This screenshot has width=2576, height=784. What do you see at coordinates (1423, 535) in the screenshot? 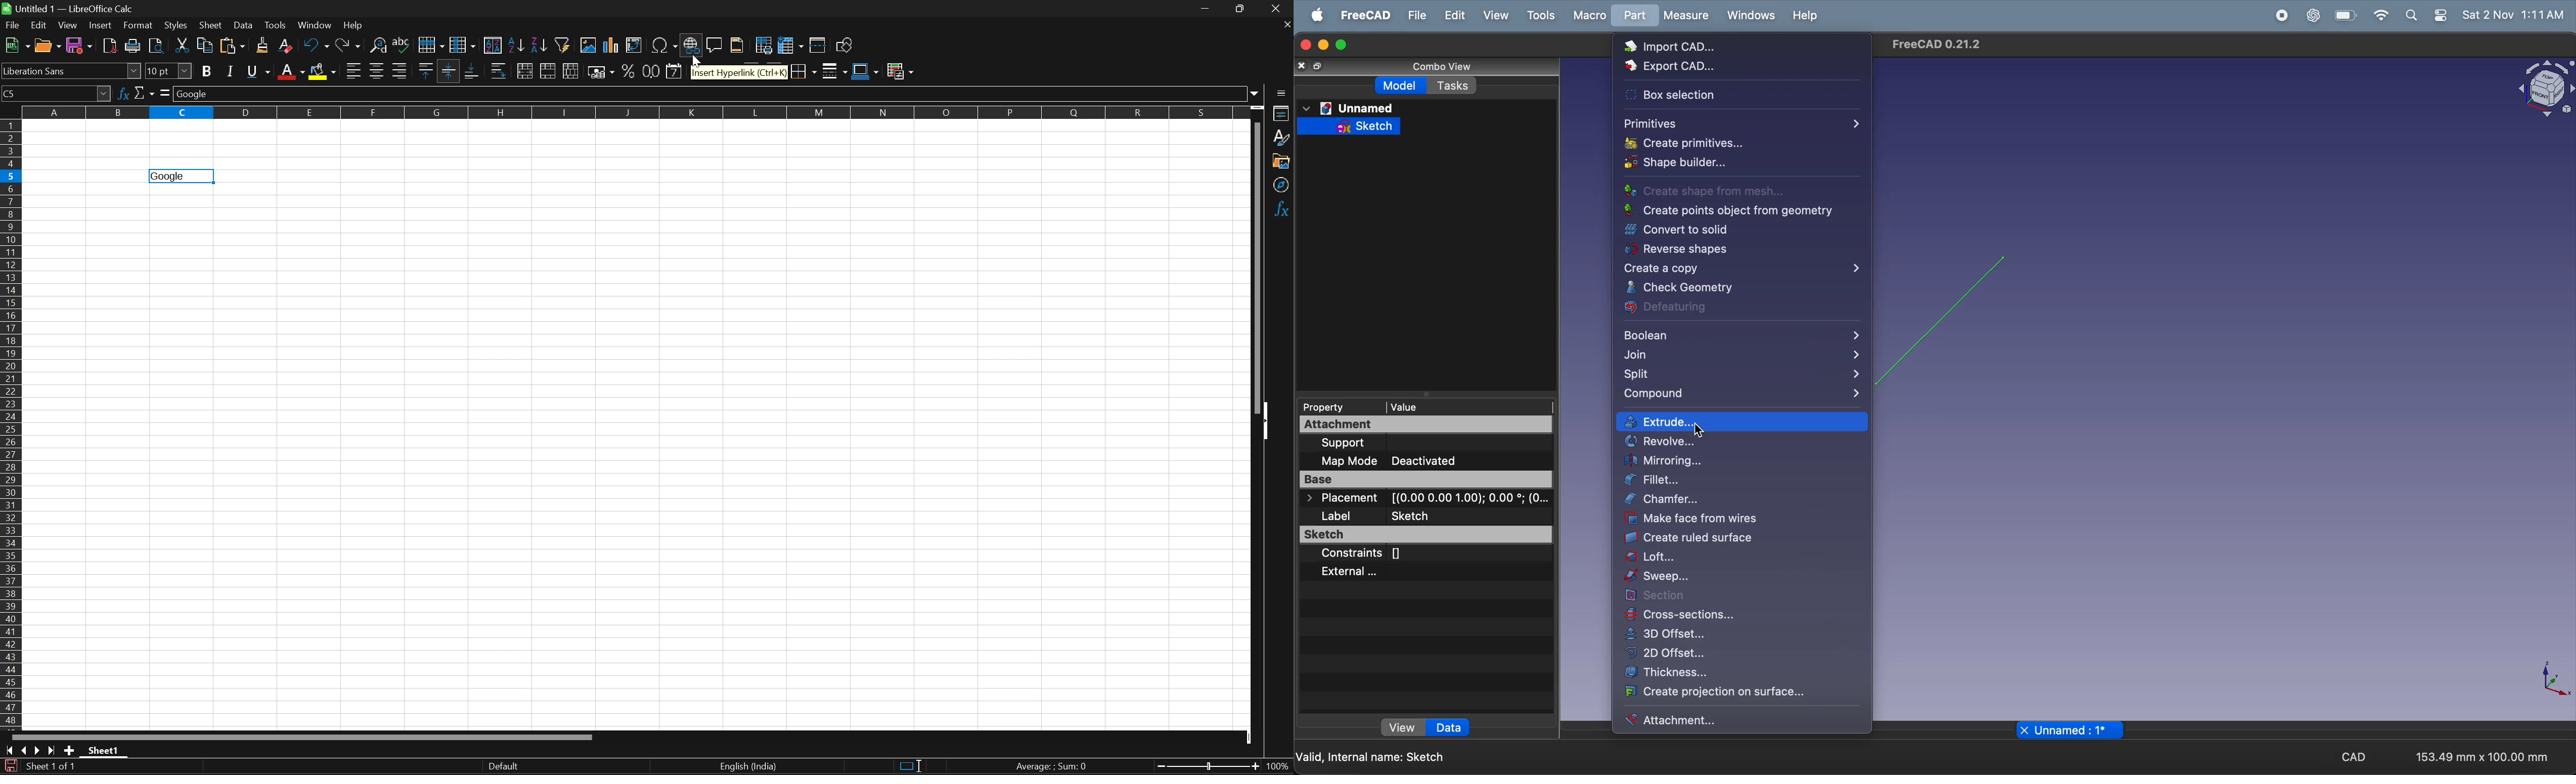
I see `sketch` at bounding box center [1423, 535].